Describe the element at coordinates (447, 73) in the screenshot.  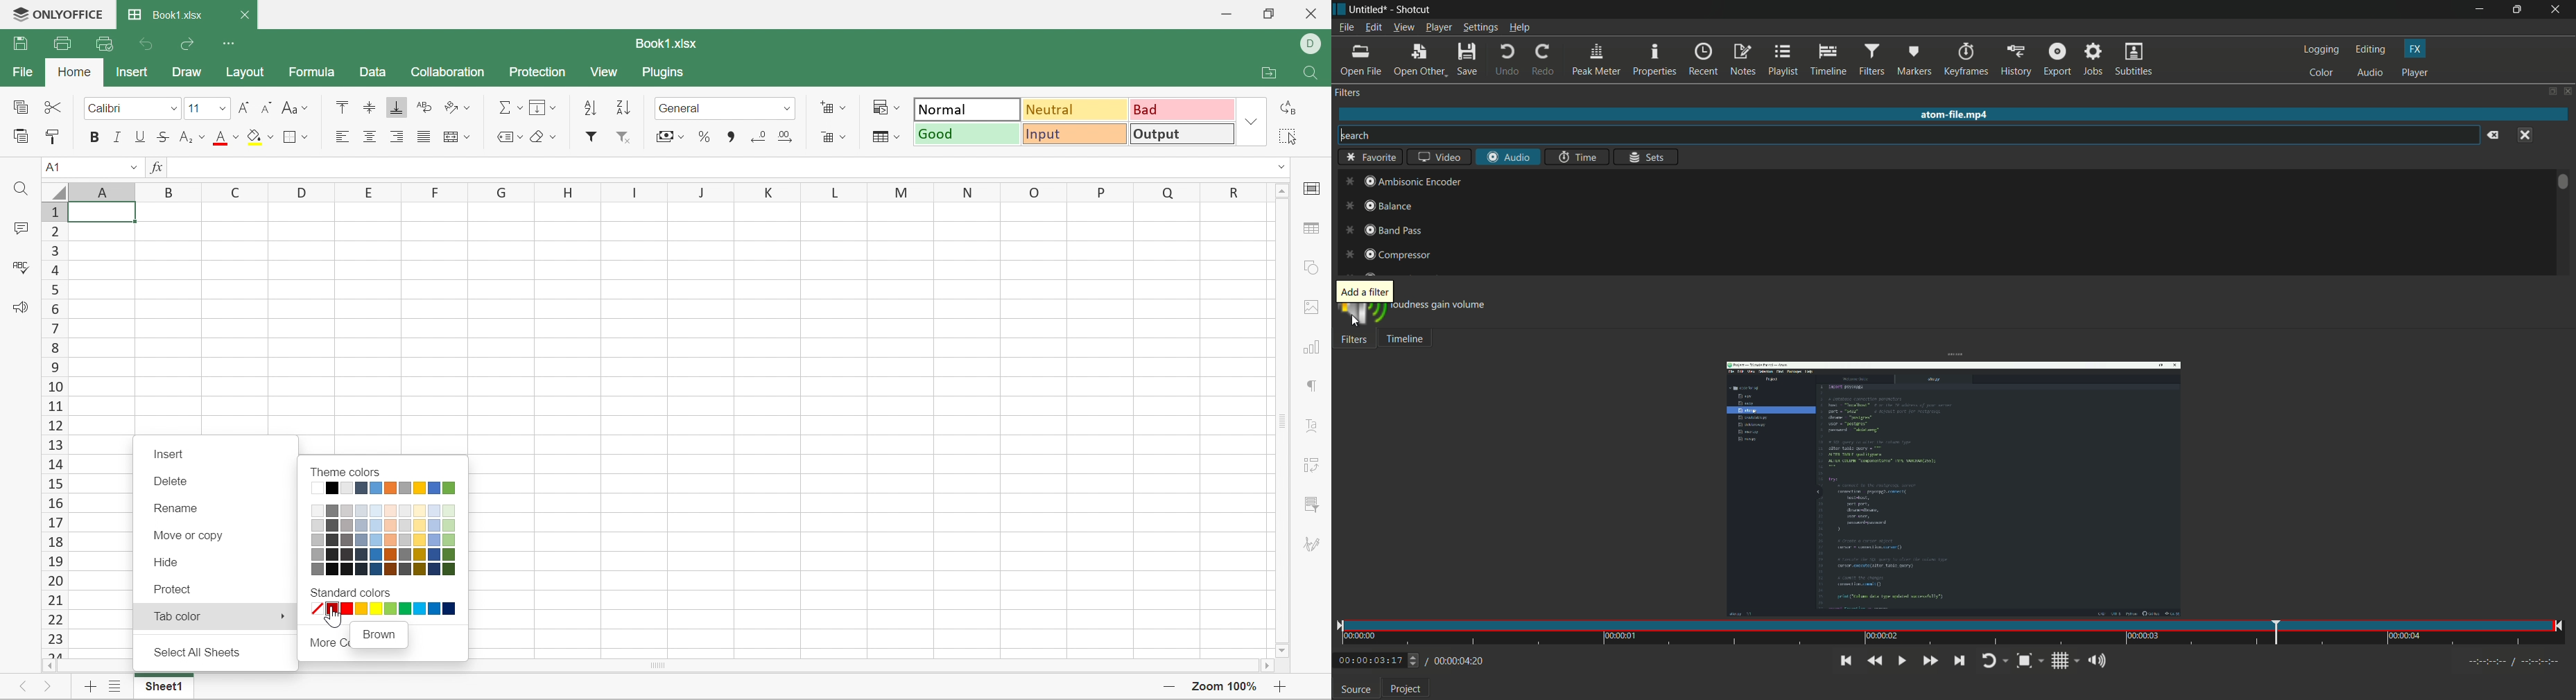
I see `Collaboration` at that location.